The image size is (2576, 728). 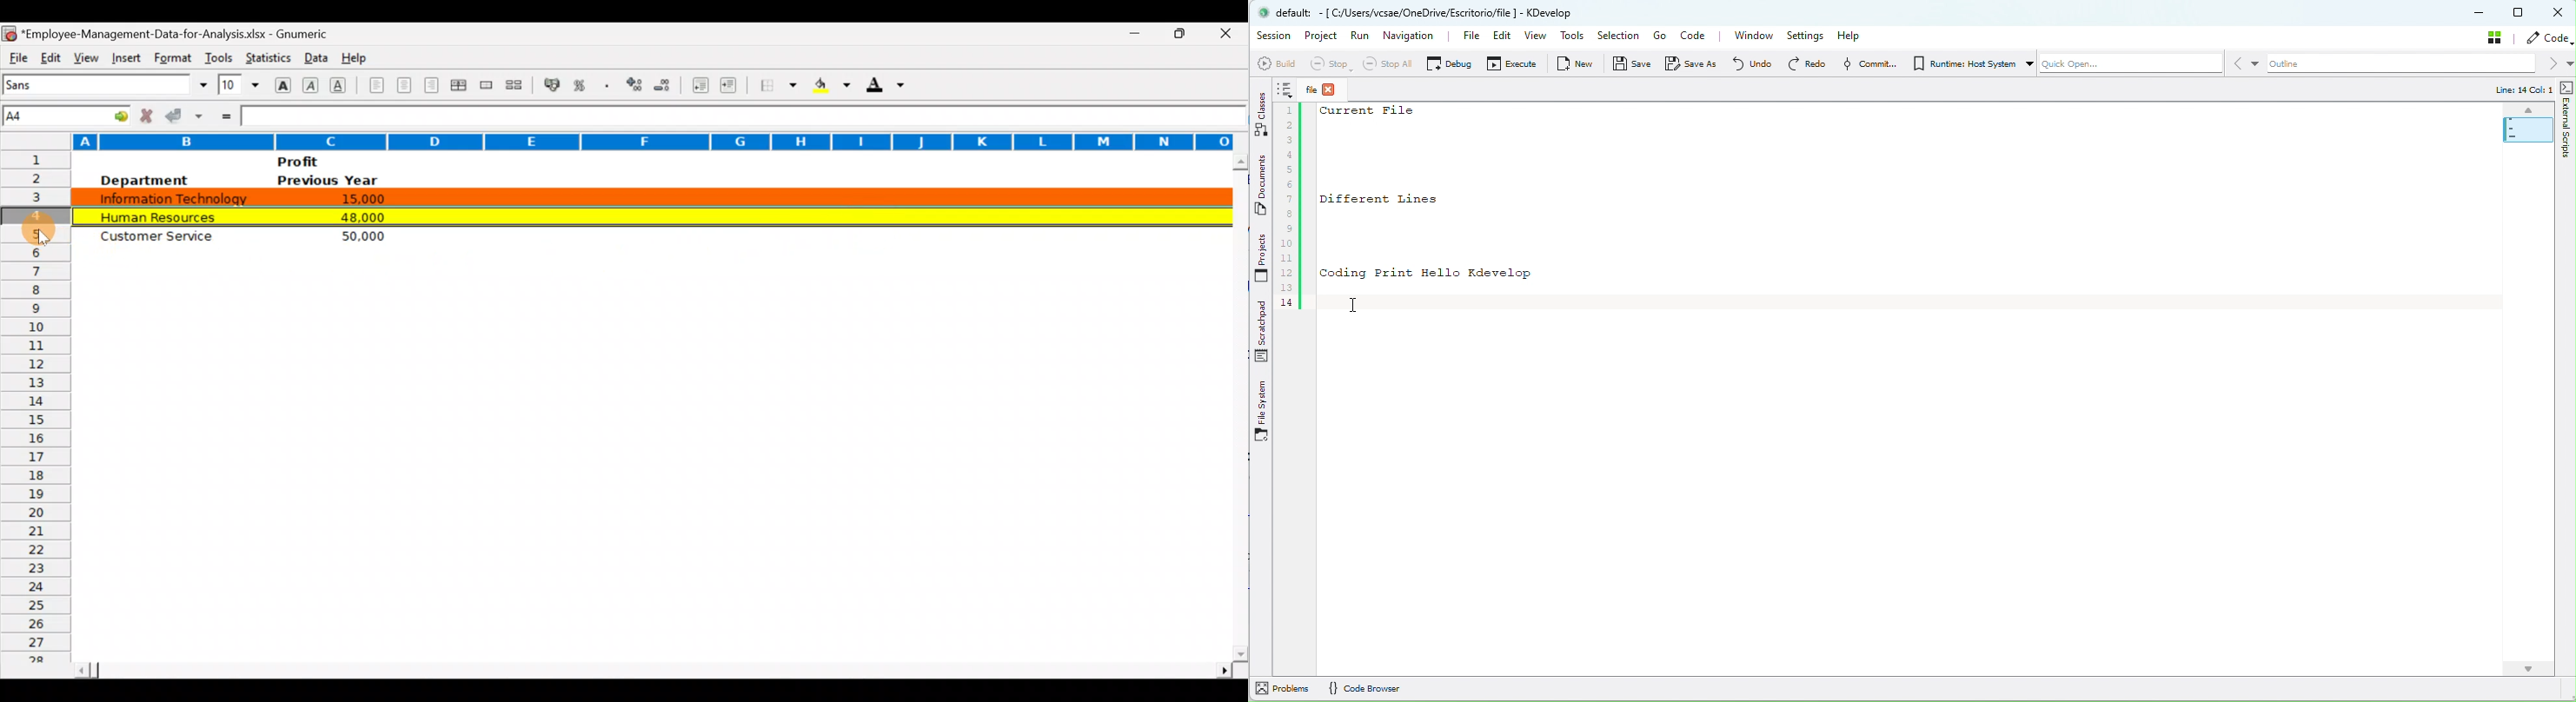 What do you see at coordinates (163, 239) in the screenshot?
I see `Customer service` at bounding box center [163, 239].